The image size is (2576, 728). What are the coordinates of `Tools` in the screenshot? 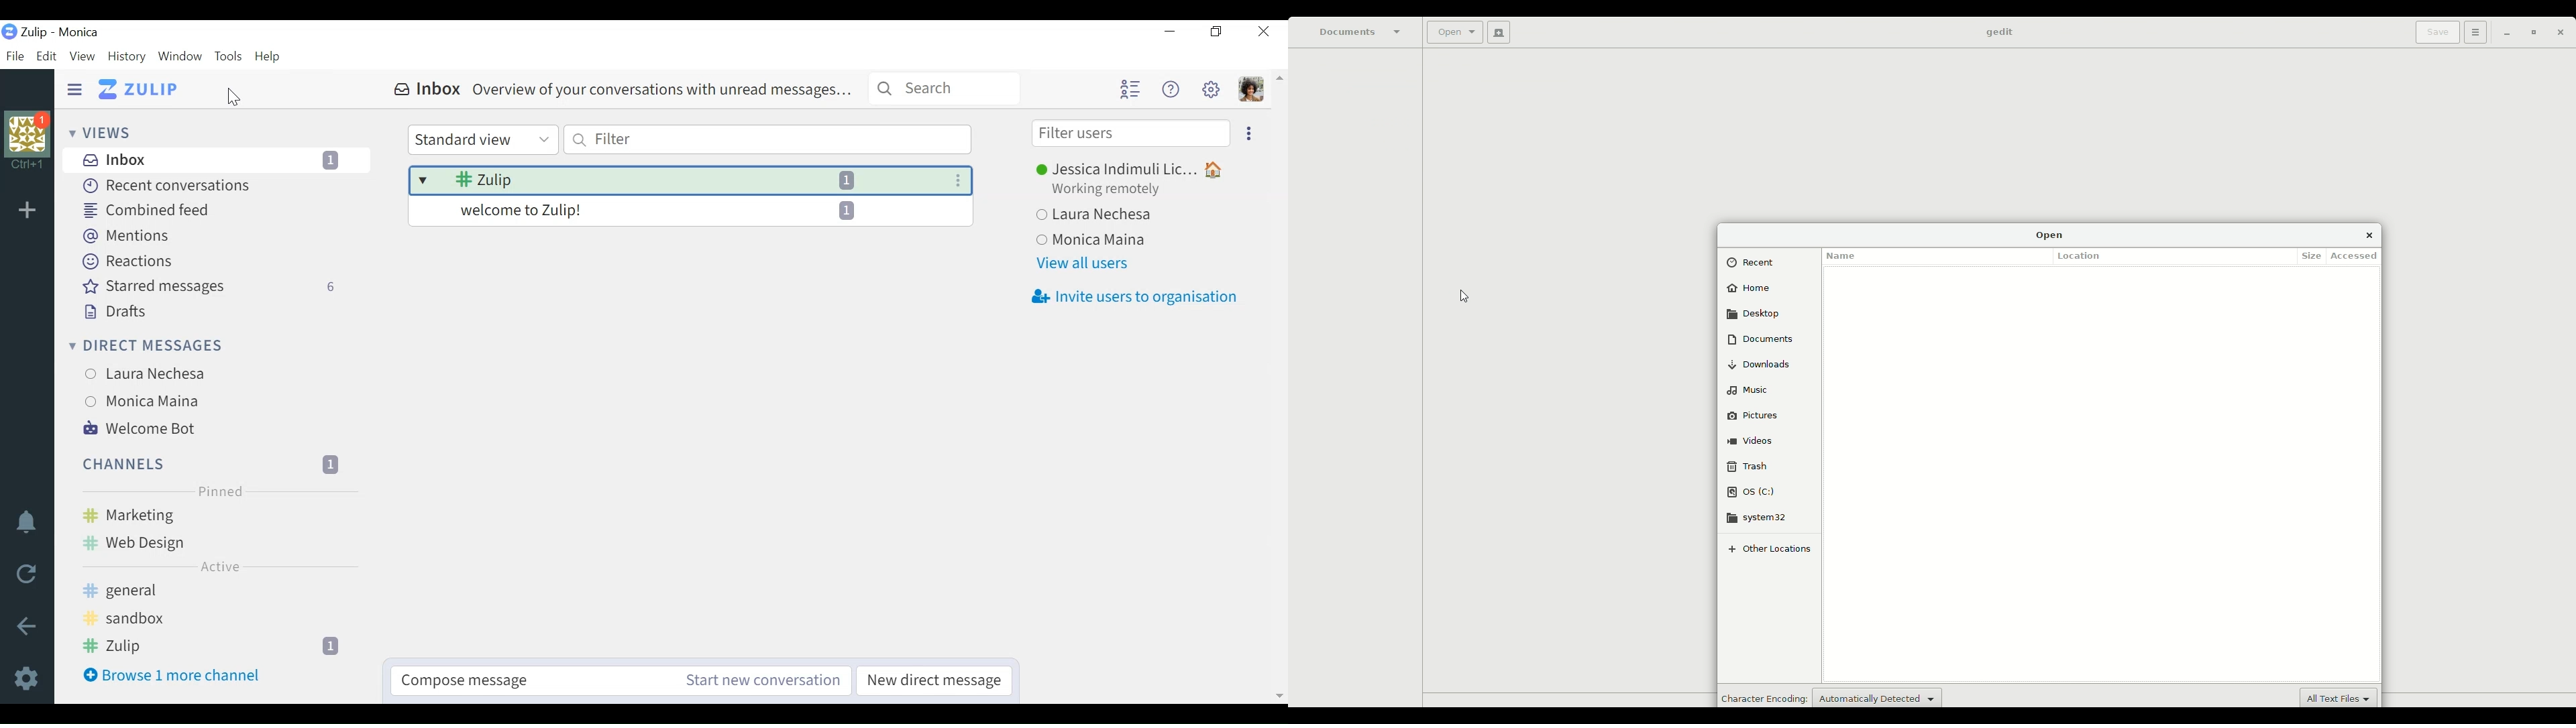 It's located at (230, 56).